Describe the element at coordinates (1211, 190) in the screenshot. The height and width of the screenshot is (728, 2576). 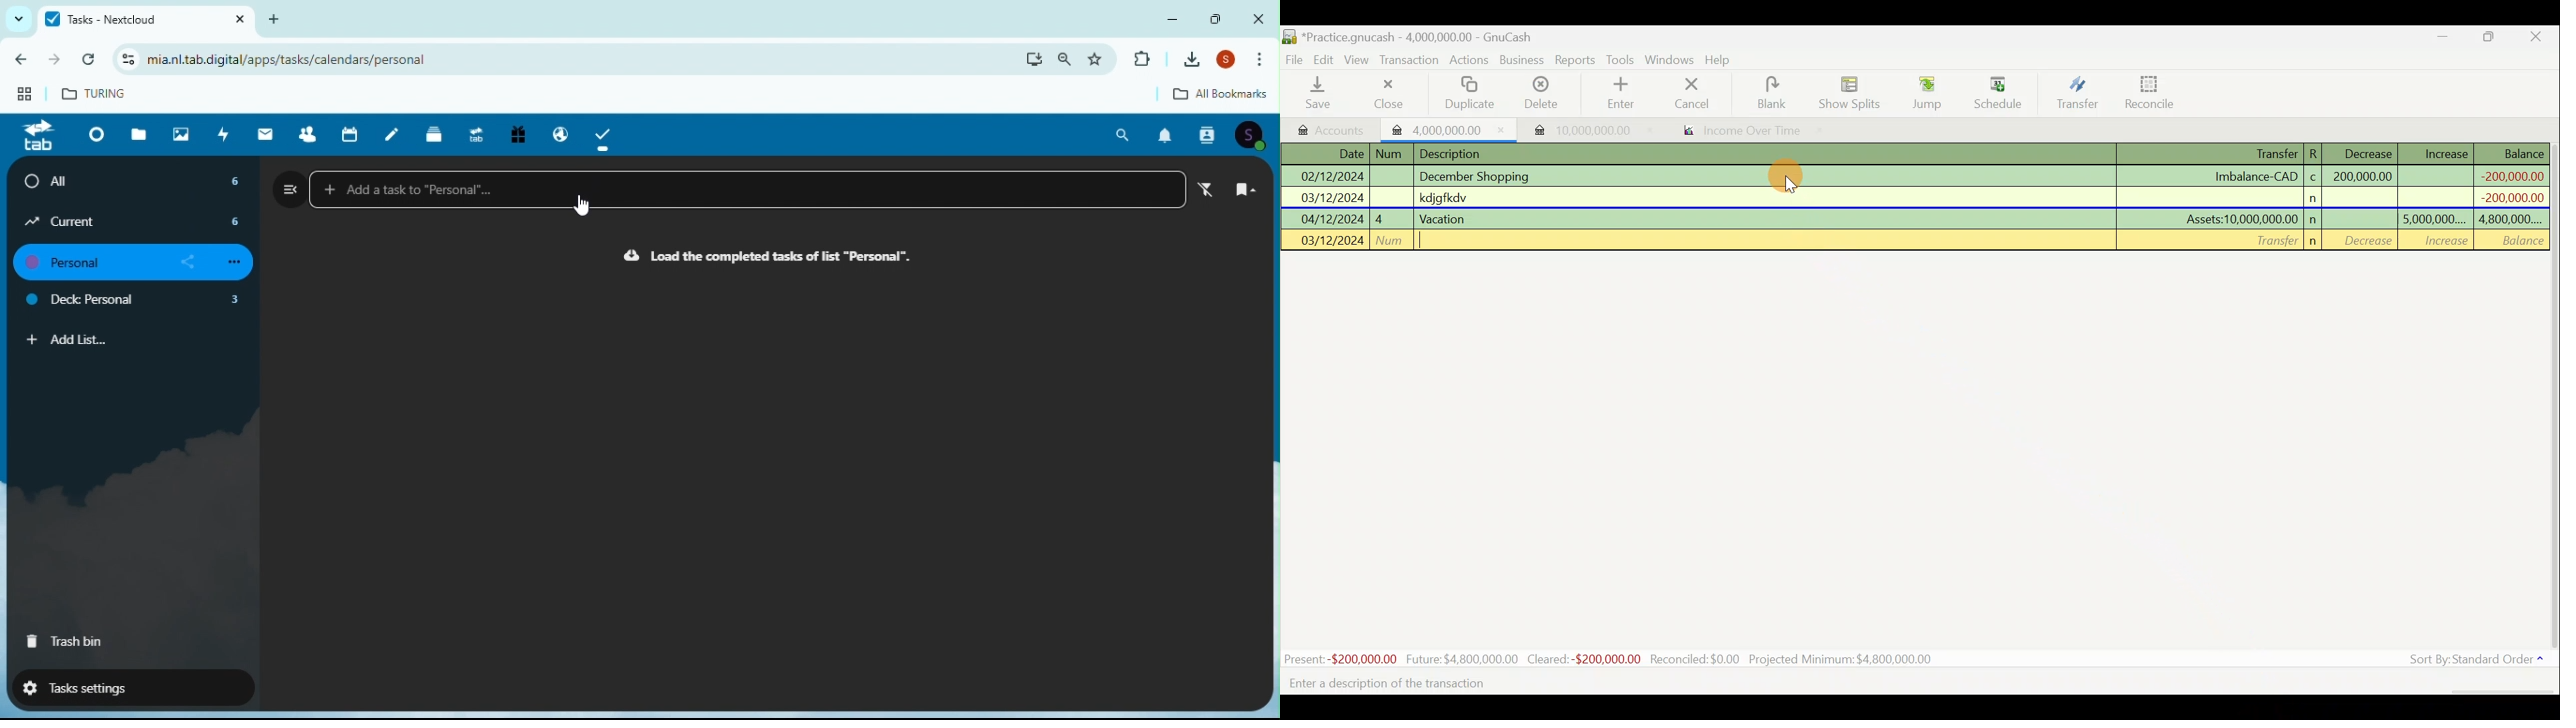
I see `Active filter` at that location.